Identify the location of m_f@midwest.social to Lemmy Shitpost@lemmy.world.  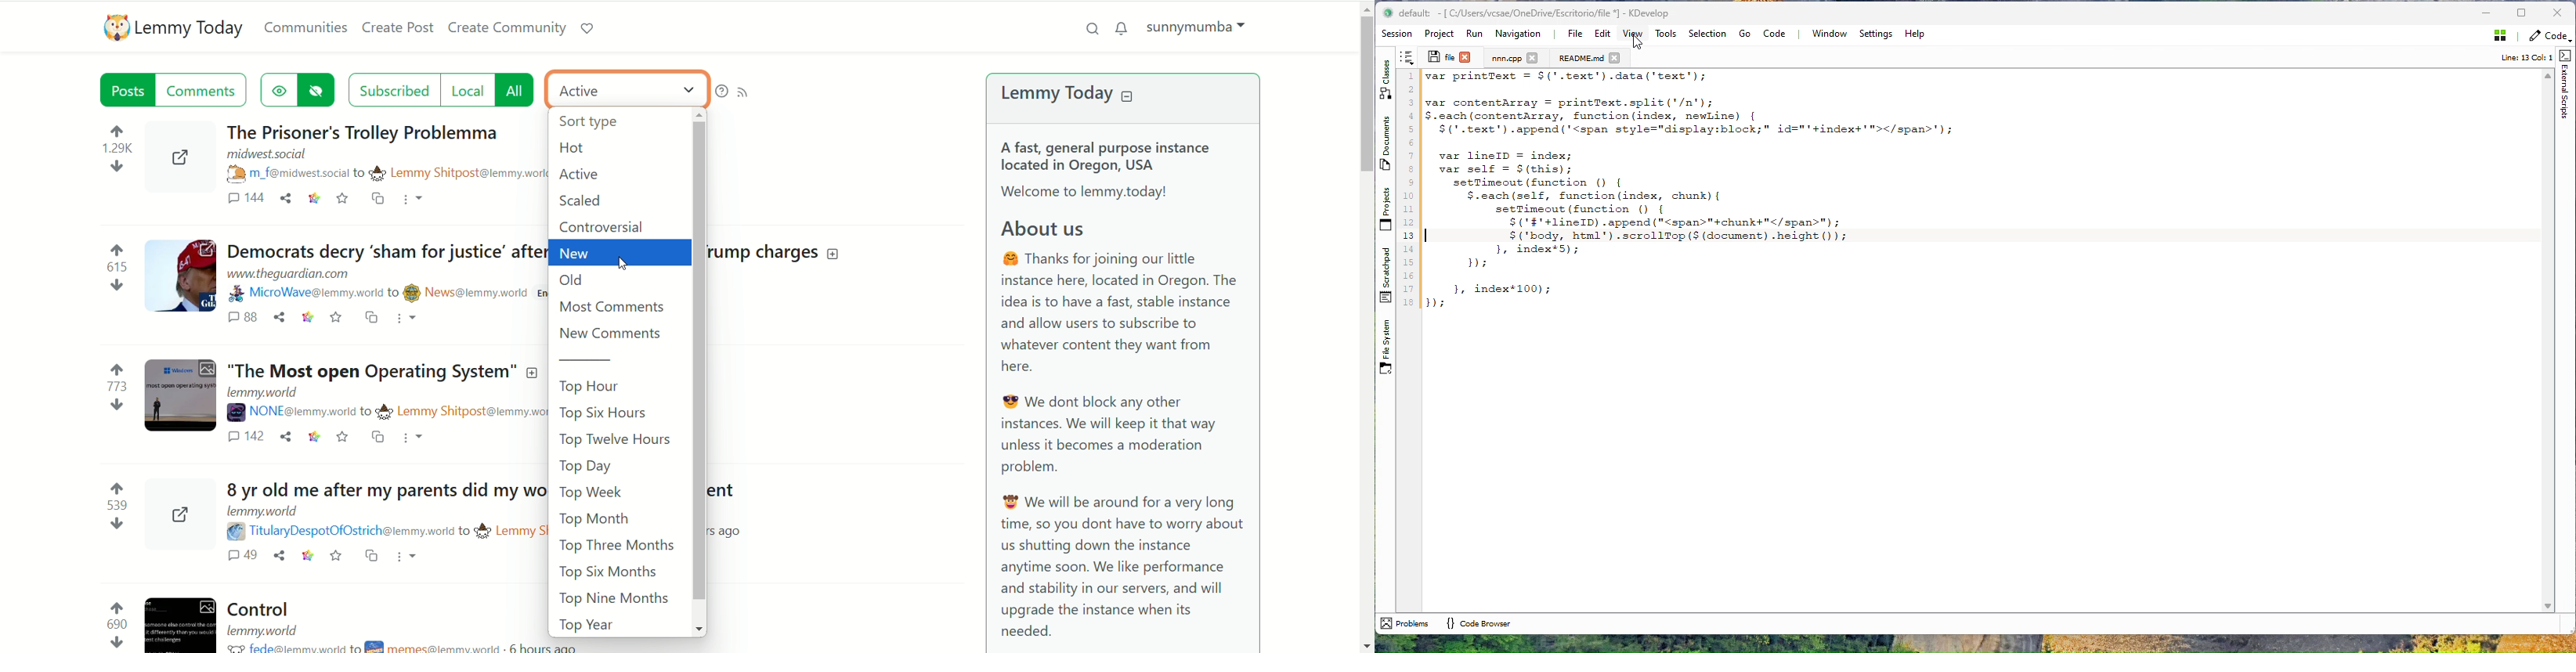
(386, 173).